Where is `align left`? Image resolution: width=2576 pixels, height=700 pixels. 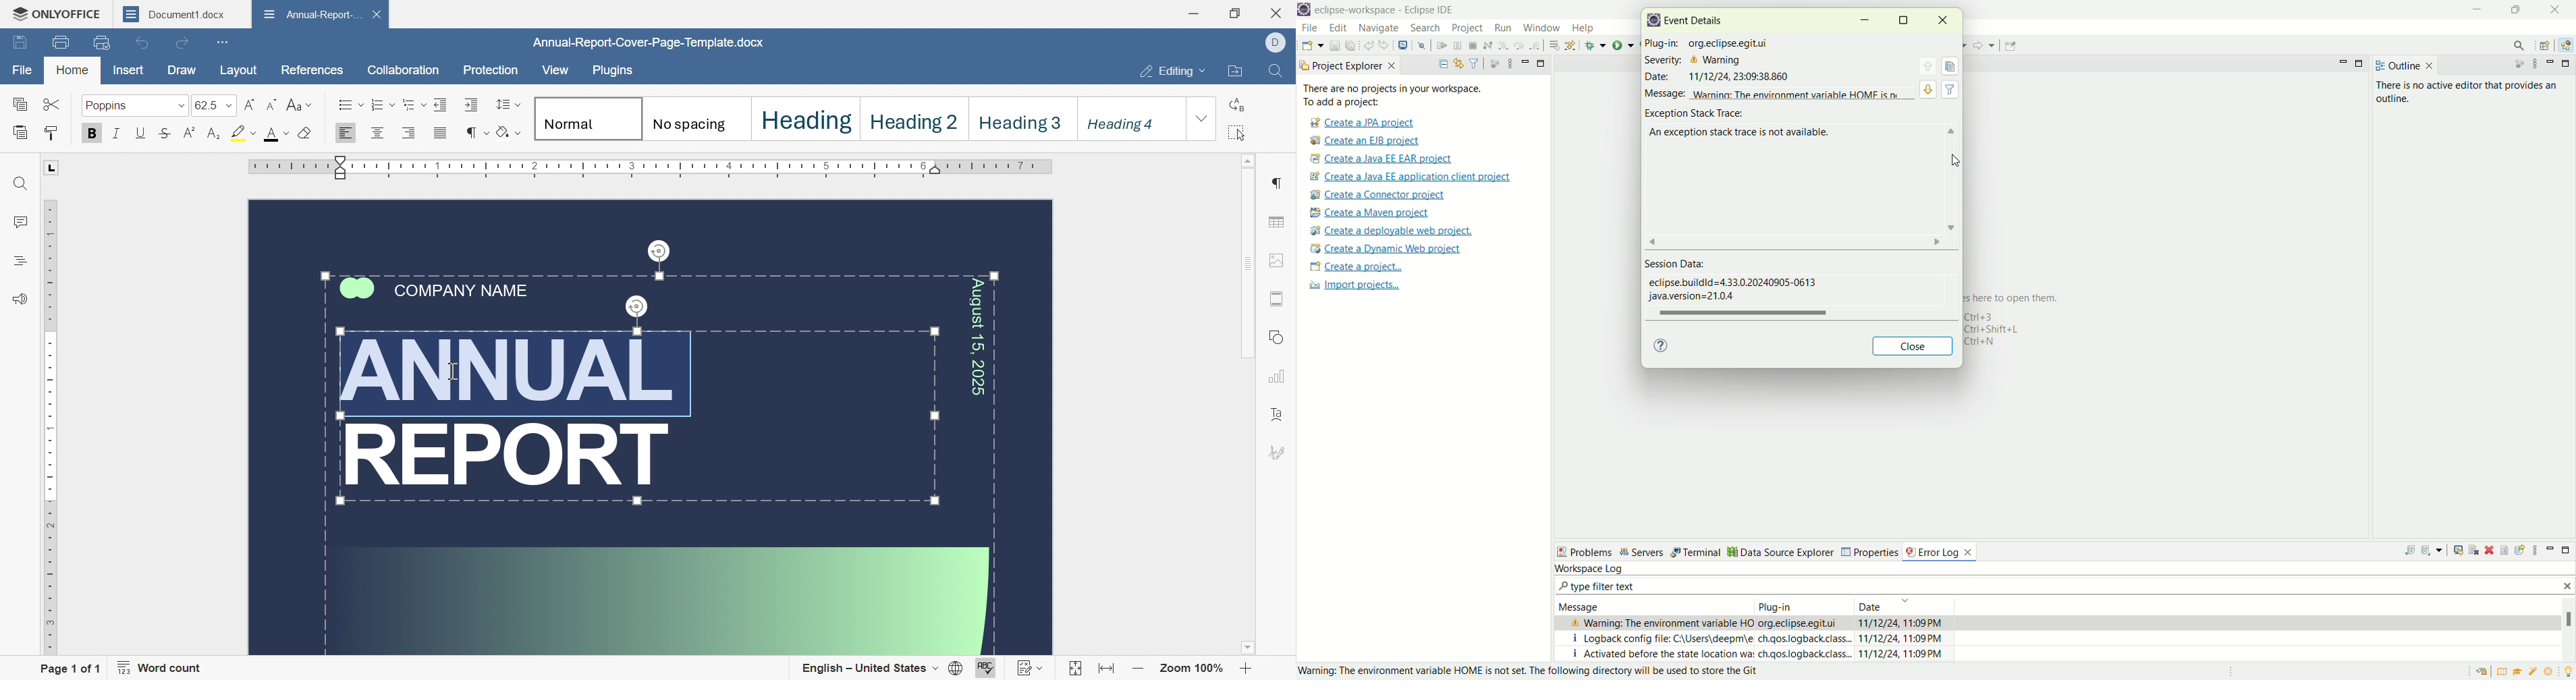 align left is located at coordinates (376, 133).